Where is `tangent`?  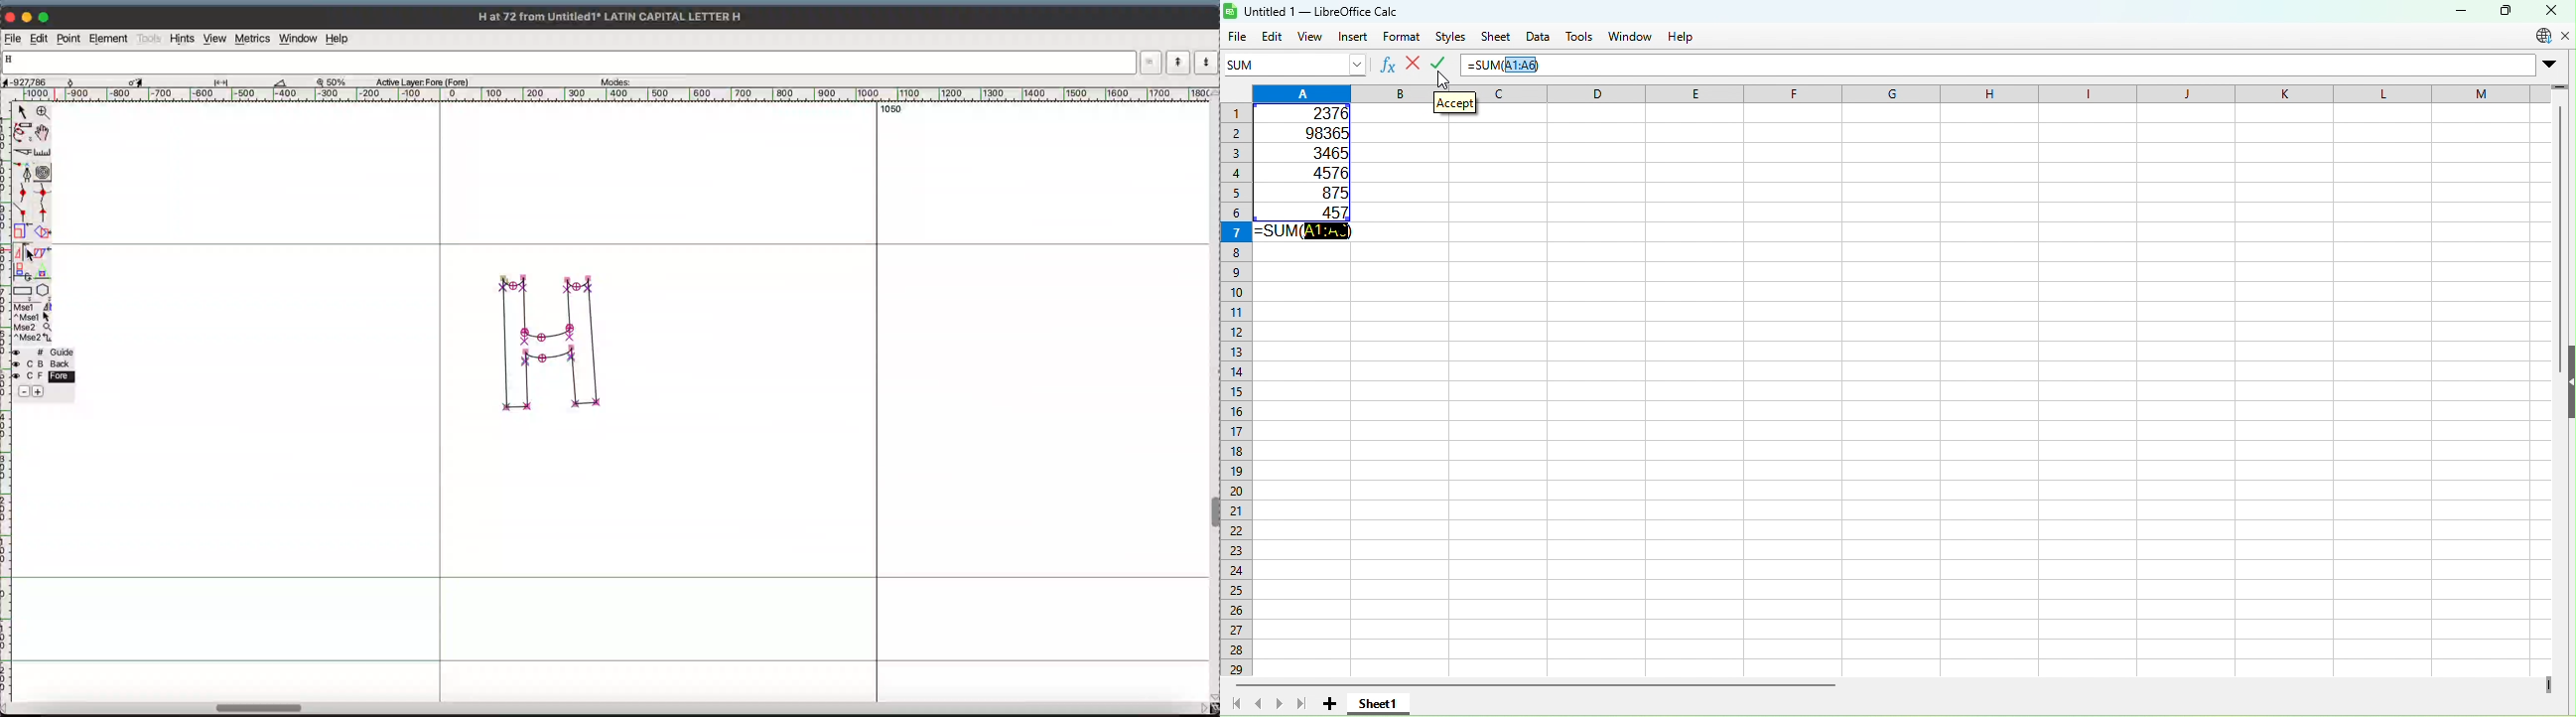 tangent is located at coordinates (42, 214).